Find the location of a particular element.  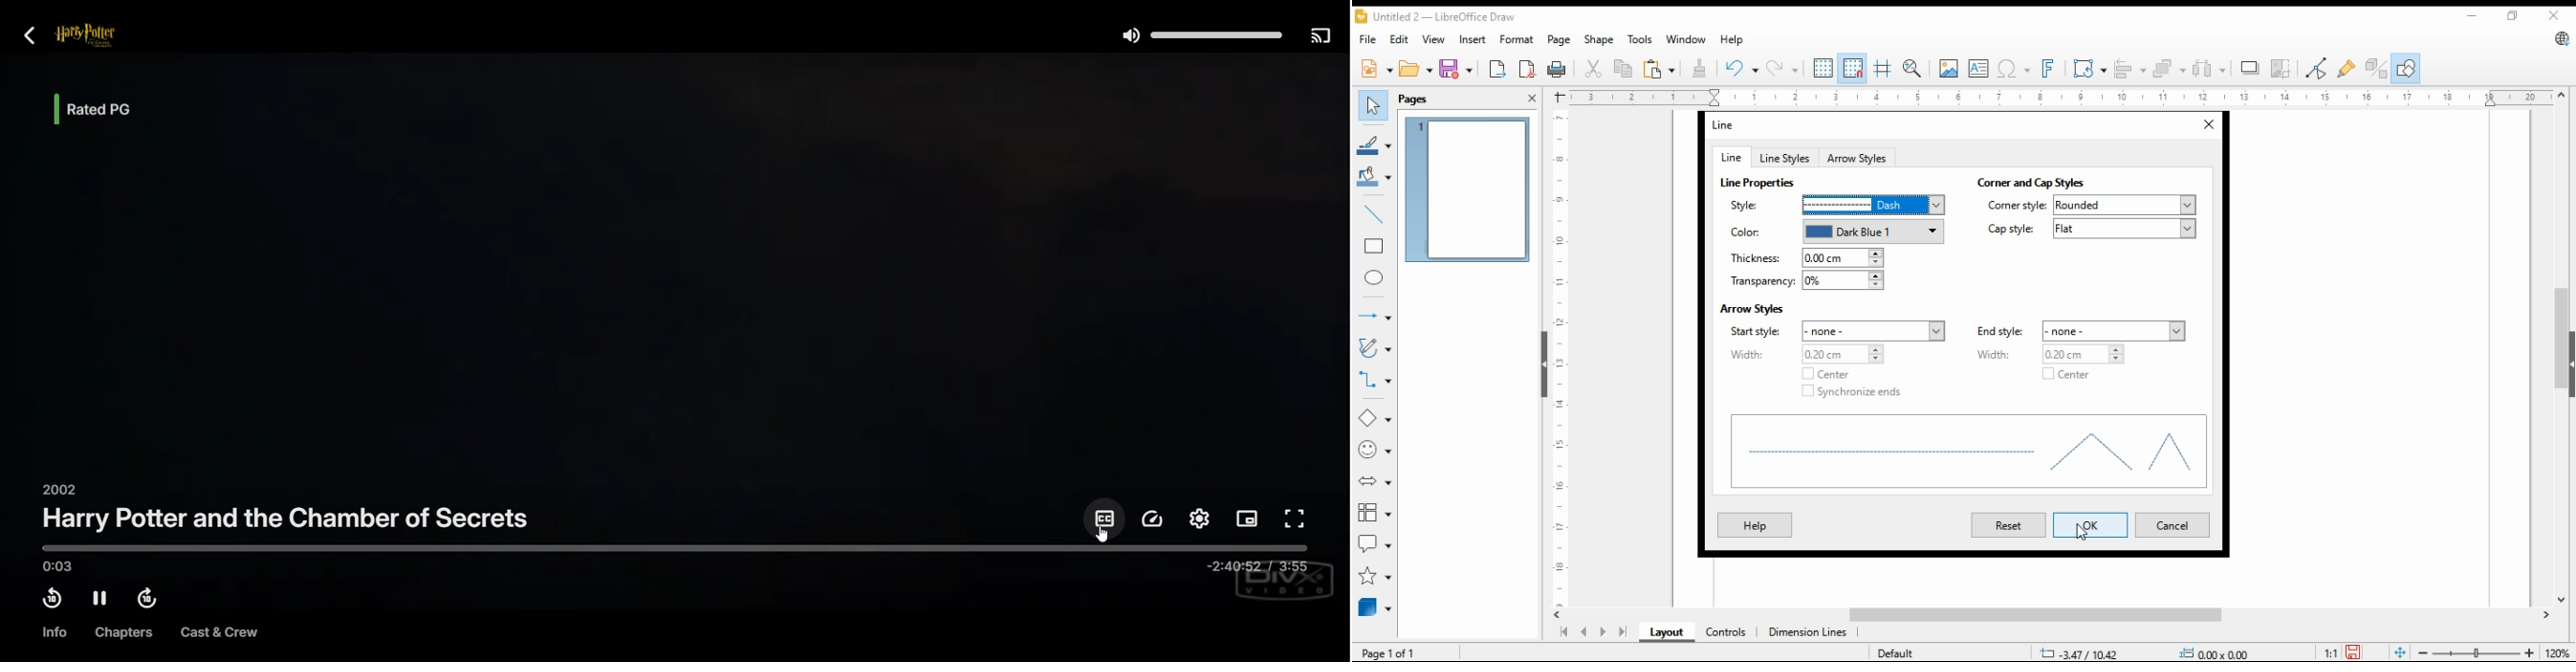

align objects is located at coordinates (2127, 67).